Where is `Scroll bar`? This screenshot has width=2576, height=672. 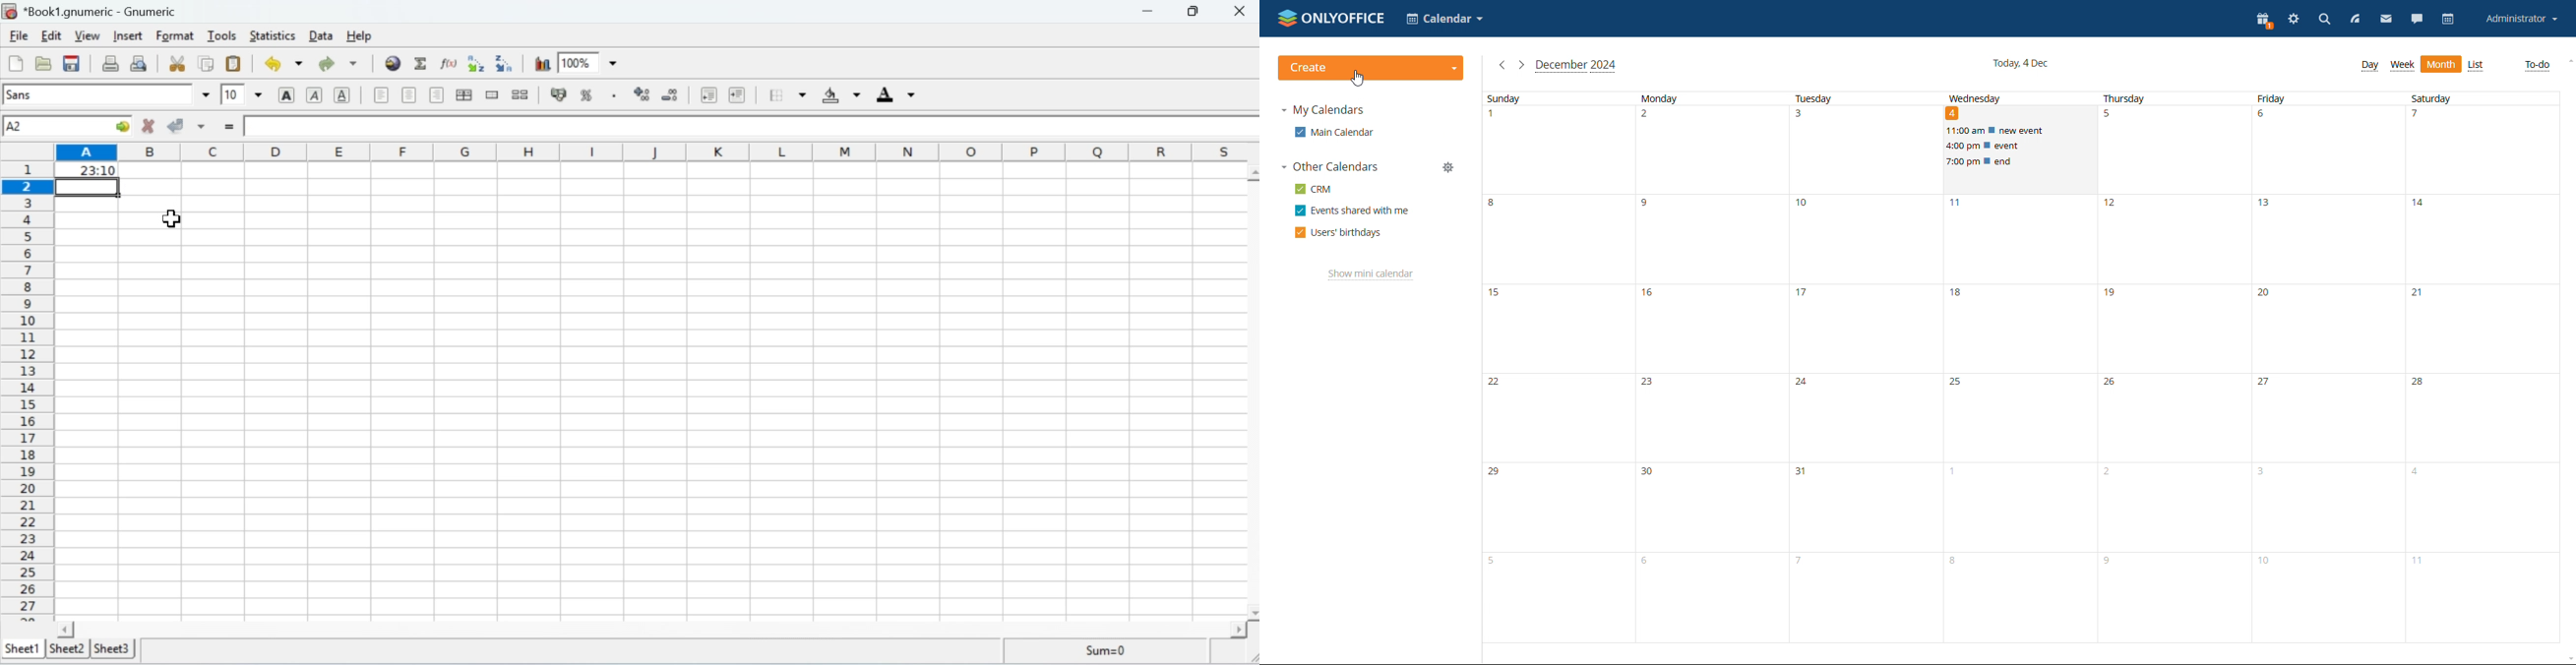 Scroll bar is located at coordinates (658, 629).